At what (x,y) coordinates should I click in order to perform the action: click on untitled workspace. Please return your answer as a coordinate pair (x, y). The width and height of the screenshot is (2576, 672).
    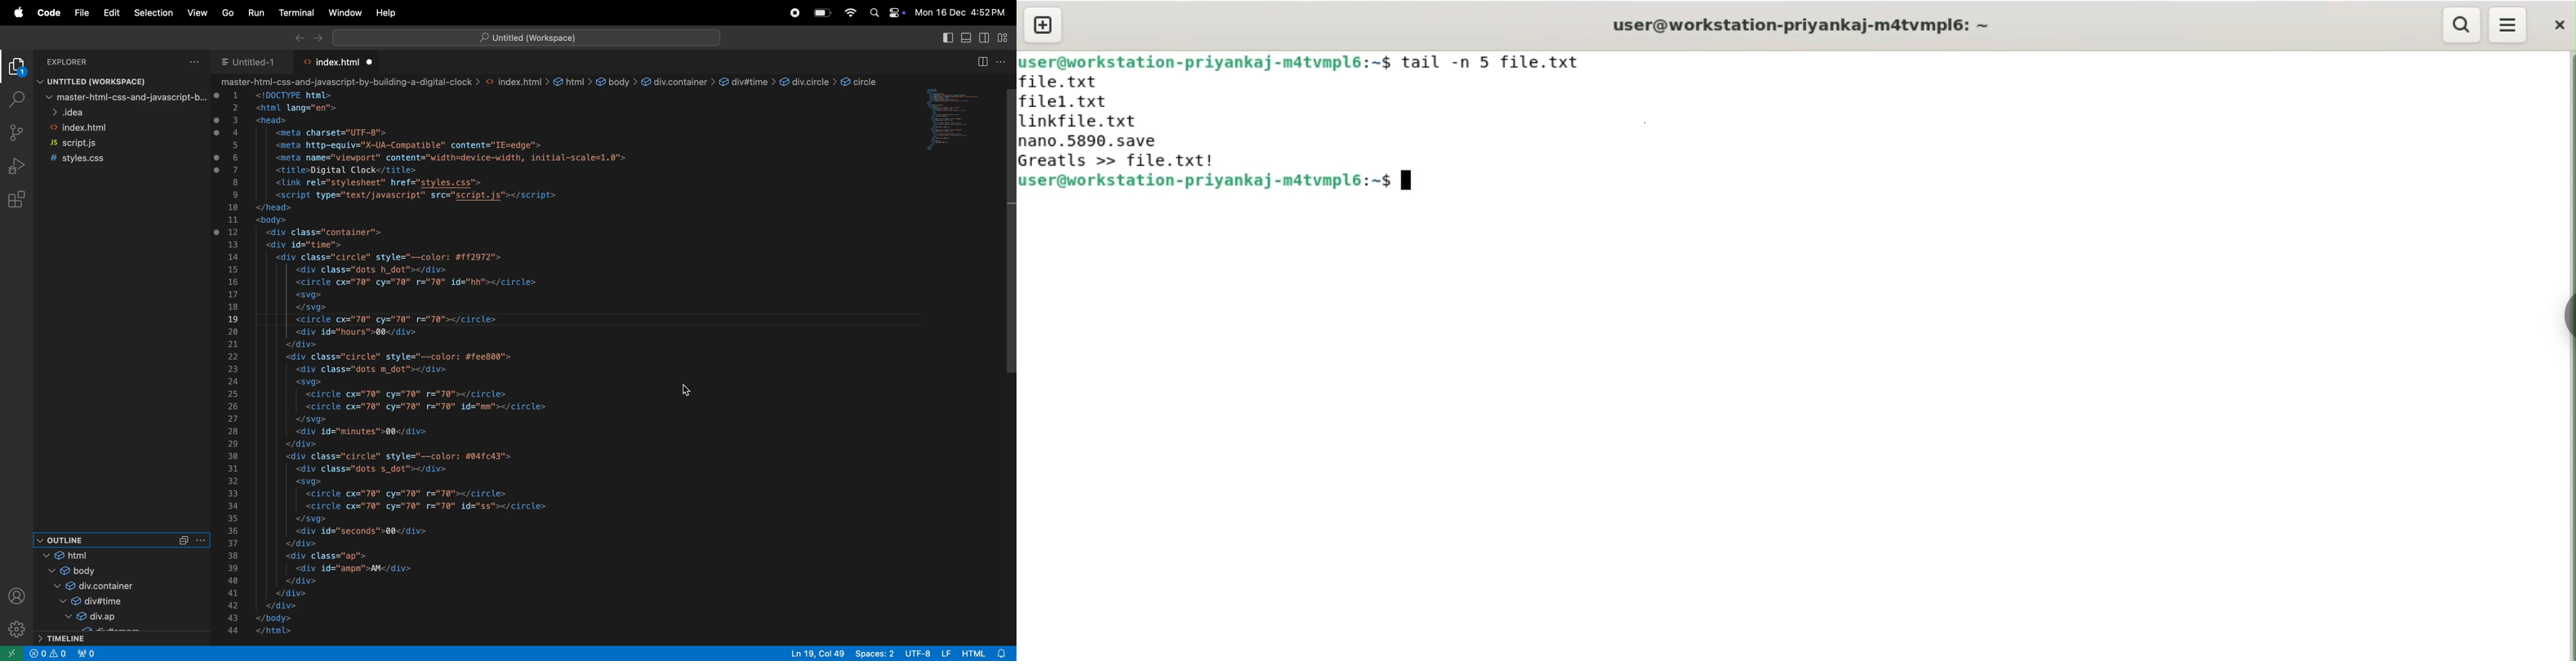
    Looking at the image, I should click on (111, 81).